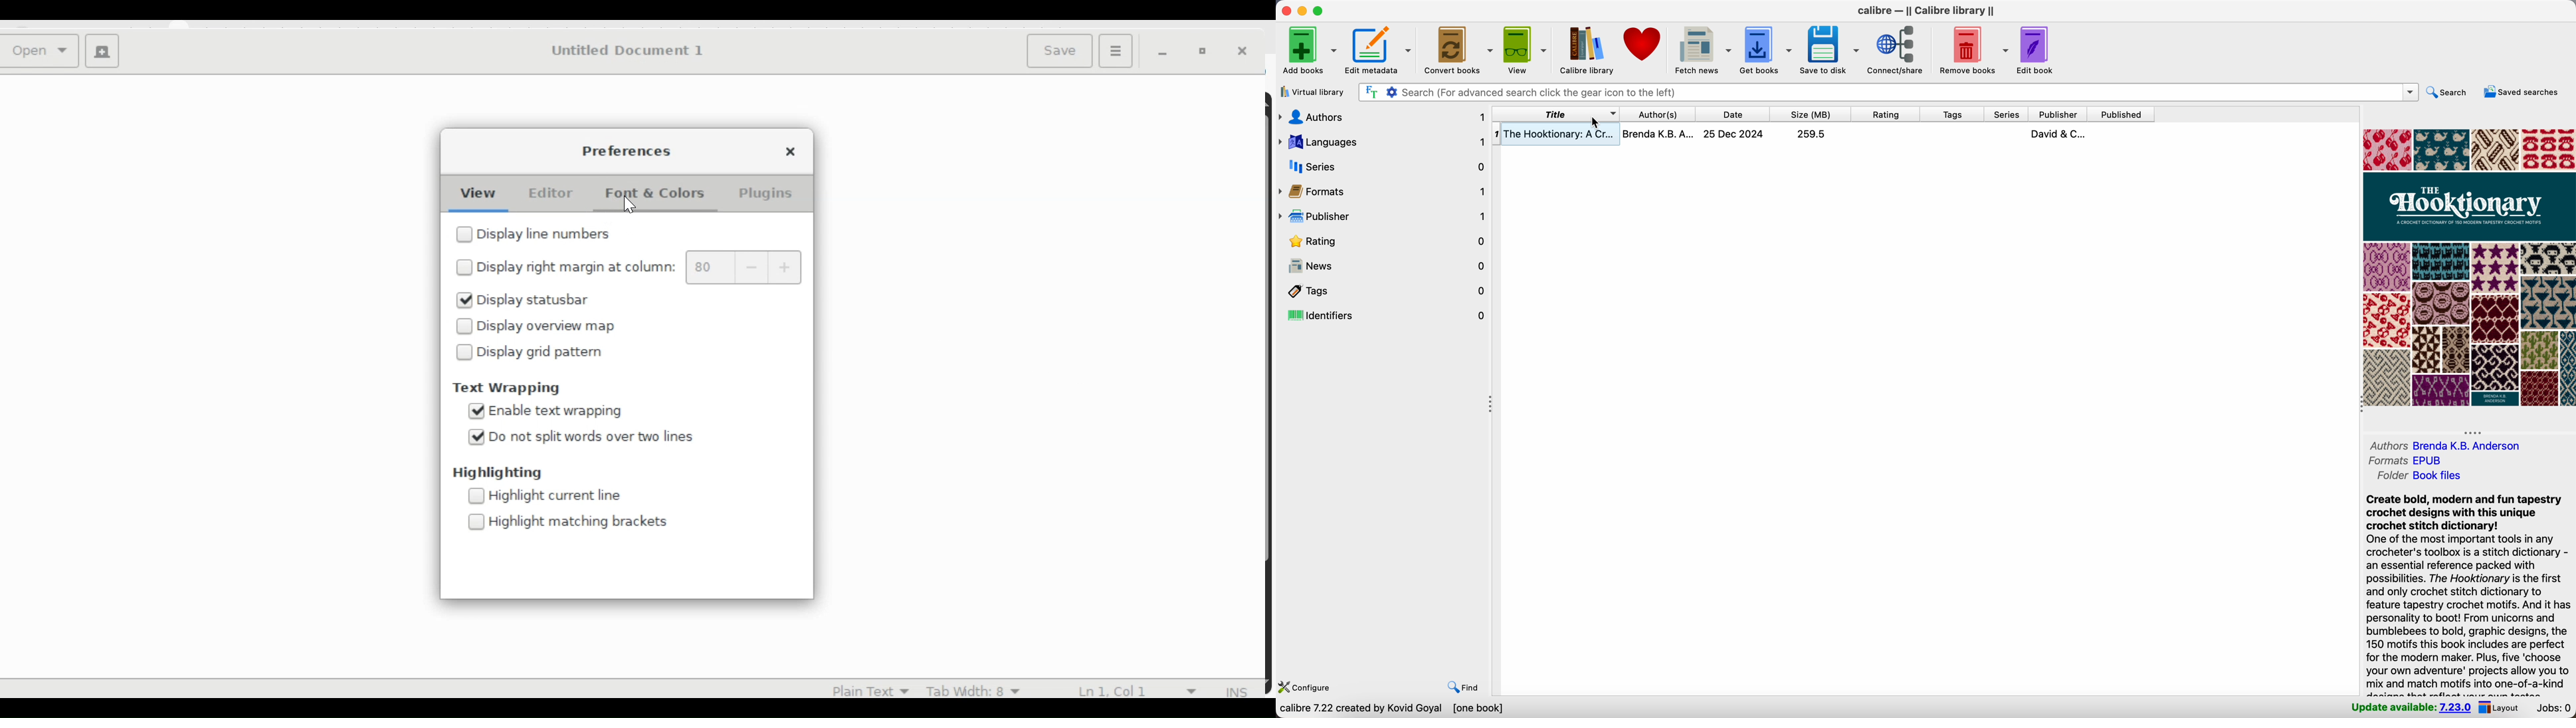  What do you see at coordinates (2524, 93) in the screenshot?
I see `saved searches` at bounding box center [2524, 93].